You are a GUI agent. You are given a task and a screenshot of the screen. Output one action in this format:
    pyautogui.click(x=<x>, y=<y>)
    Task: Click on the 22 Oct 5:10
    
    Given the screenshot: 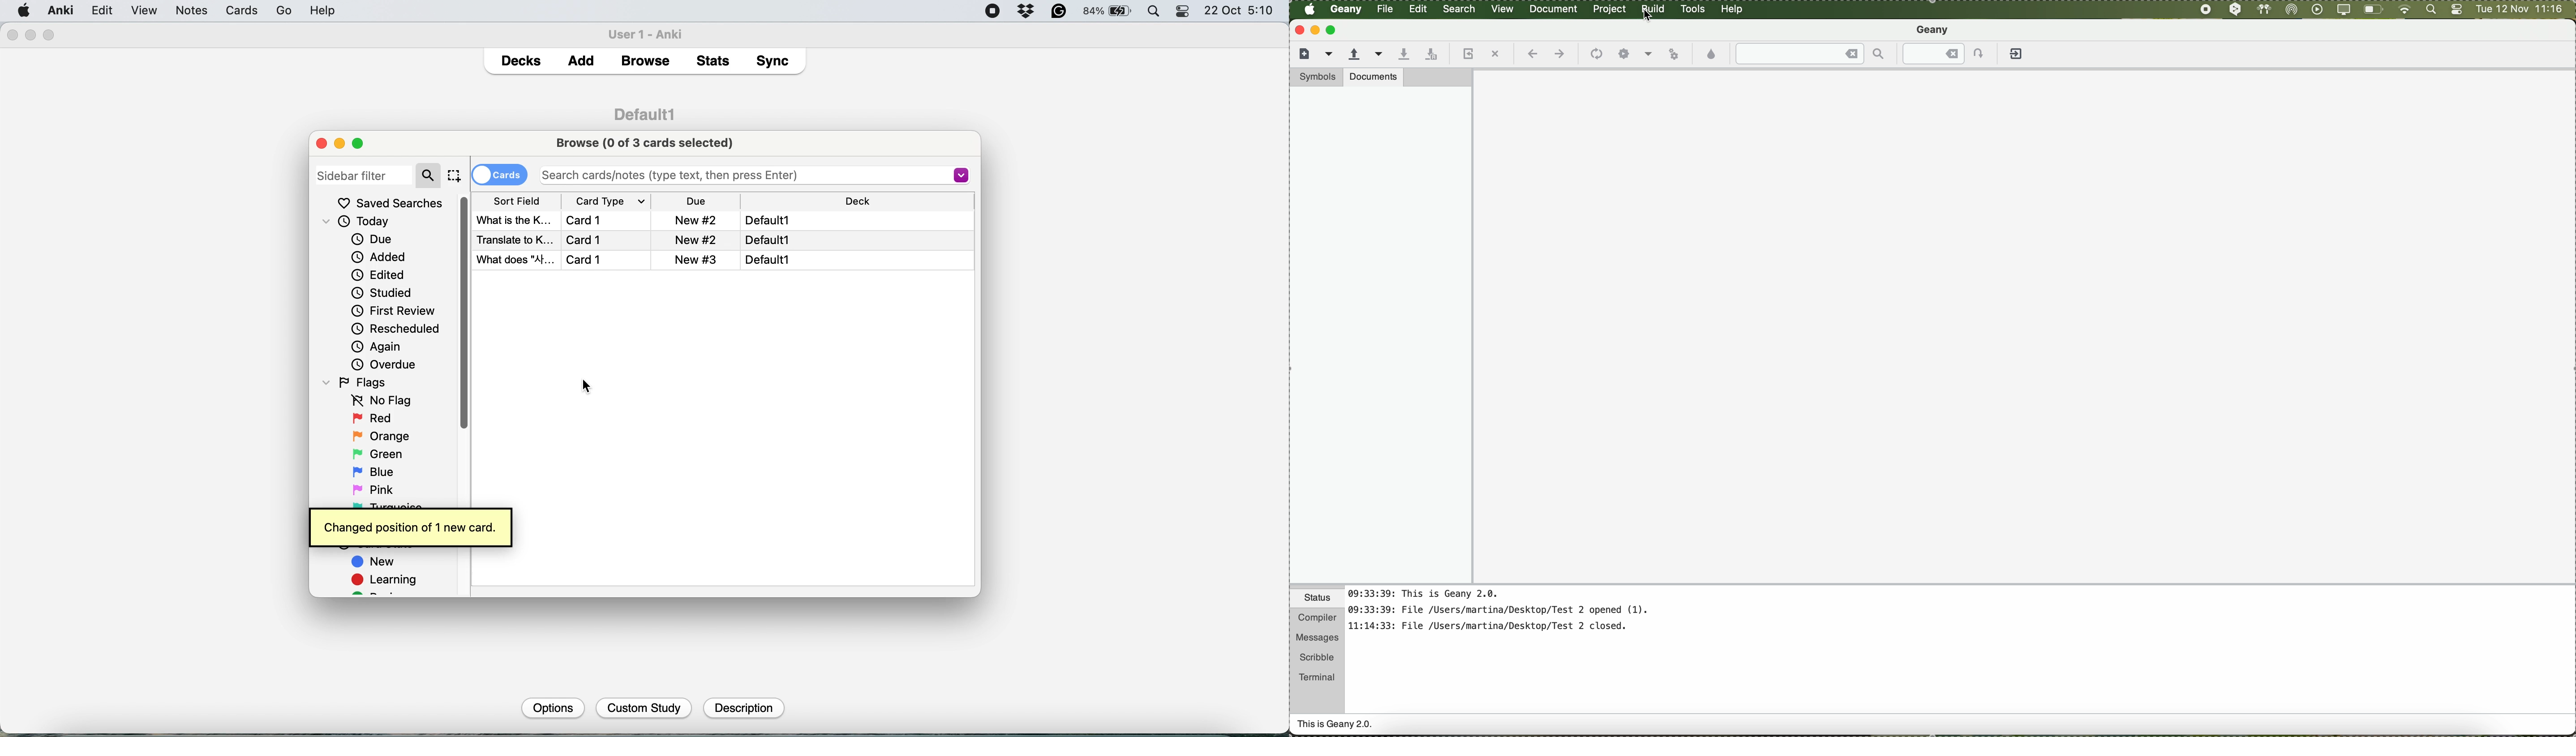 What is the action you would take?
    pyautogui.click(x=1240, y=11)
    